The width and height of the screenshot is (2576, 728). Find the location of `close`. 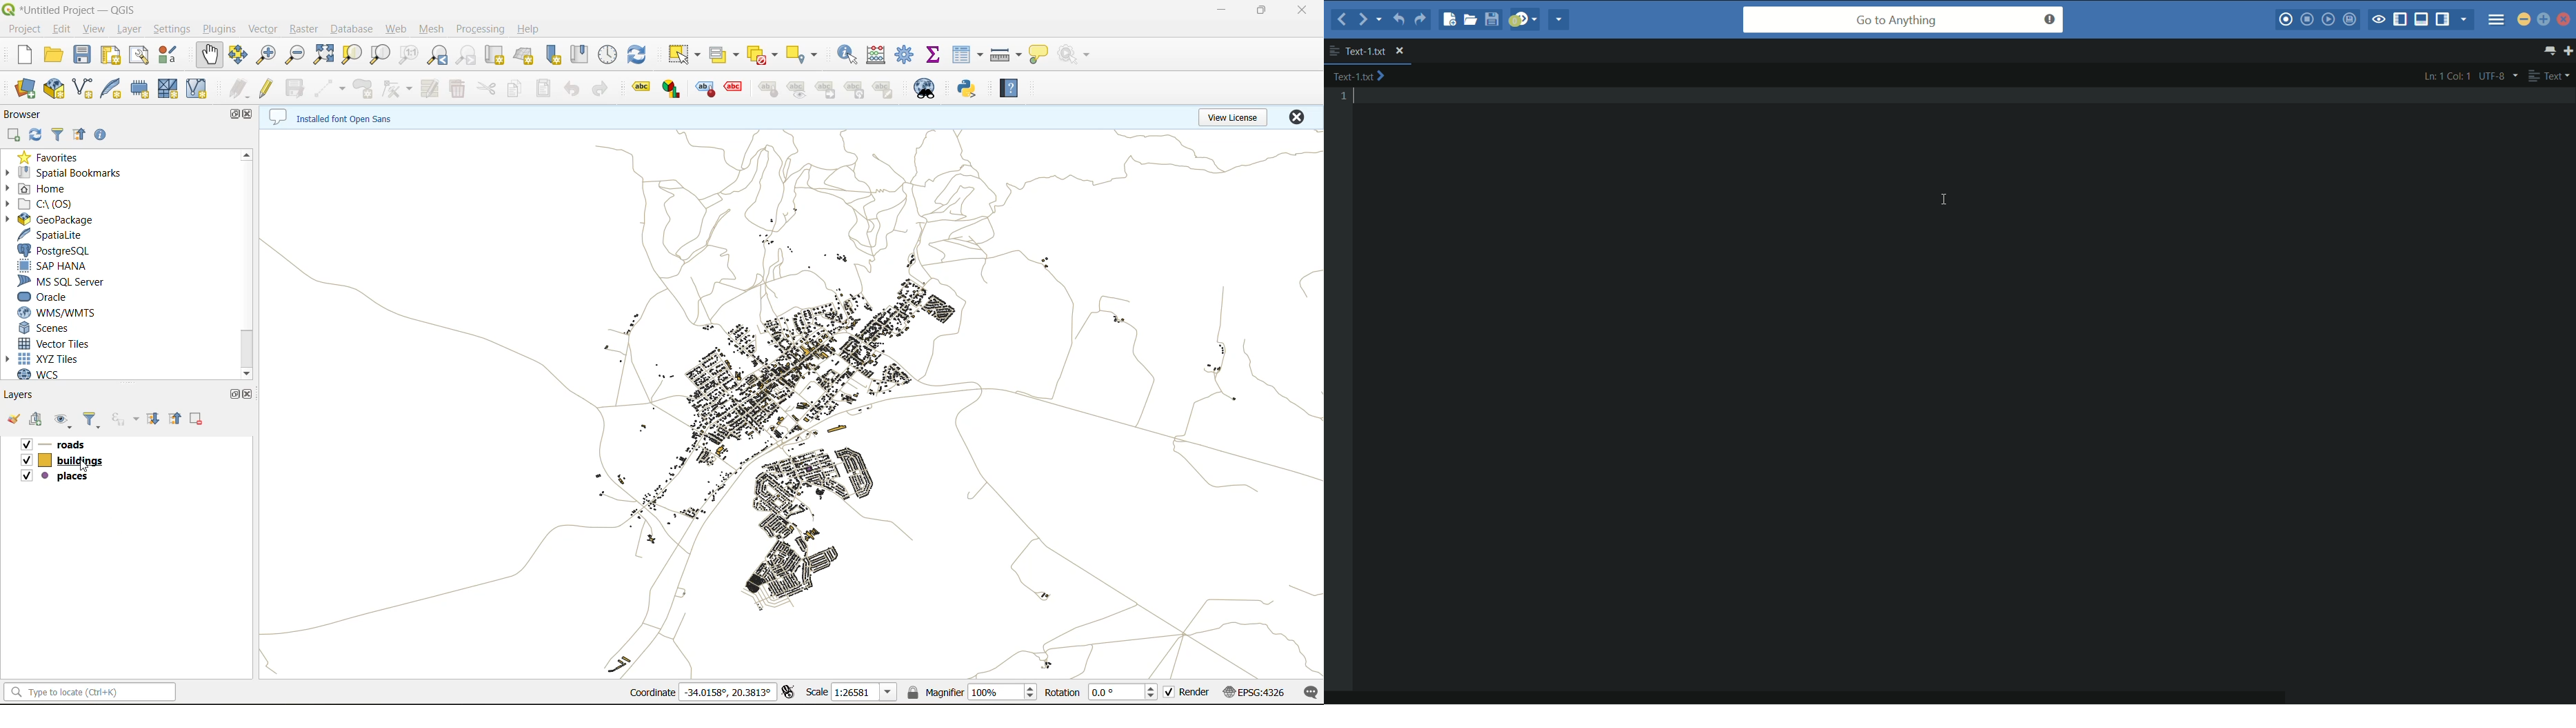

close is located at coordinates (250, 115).